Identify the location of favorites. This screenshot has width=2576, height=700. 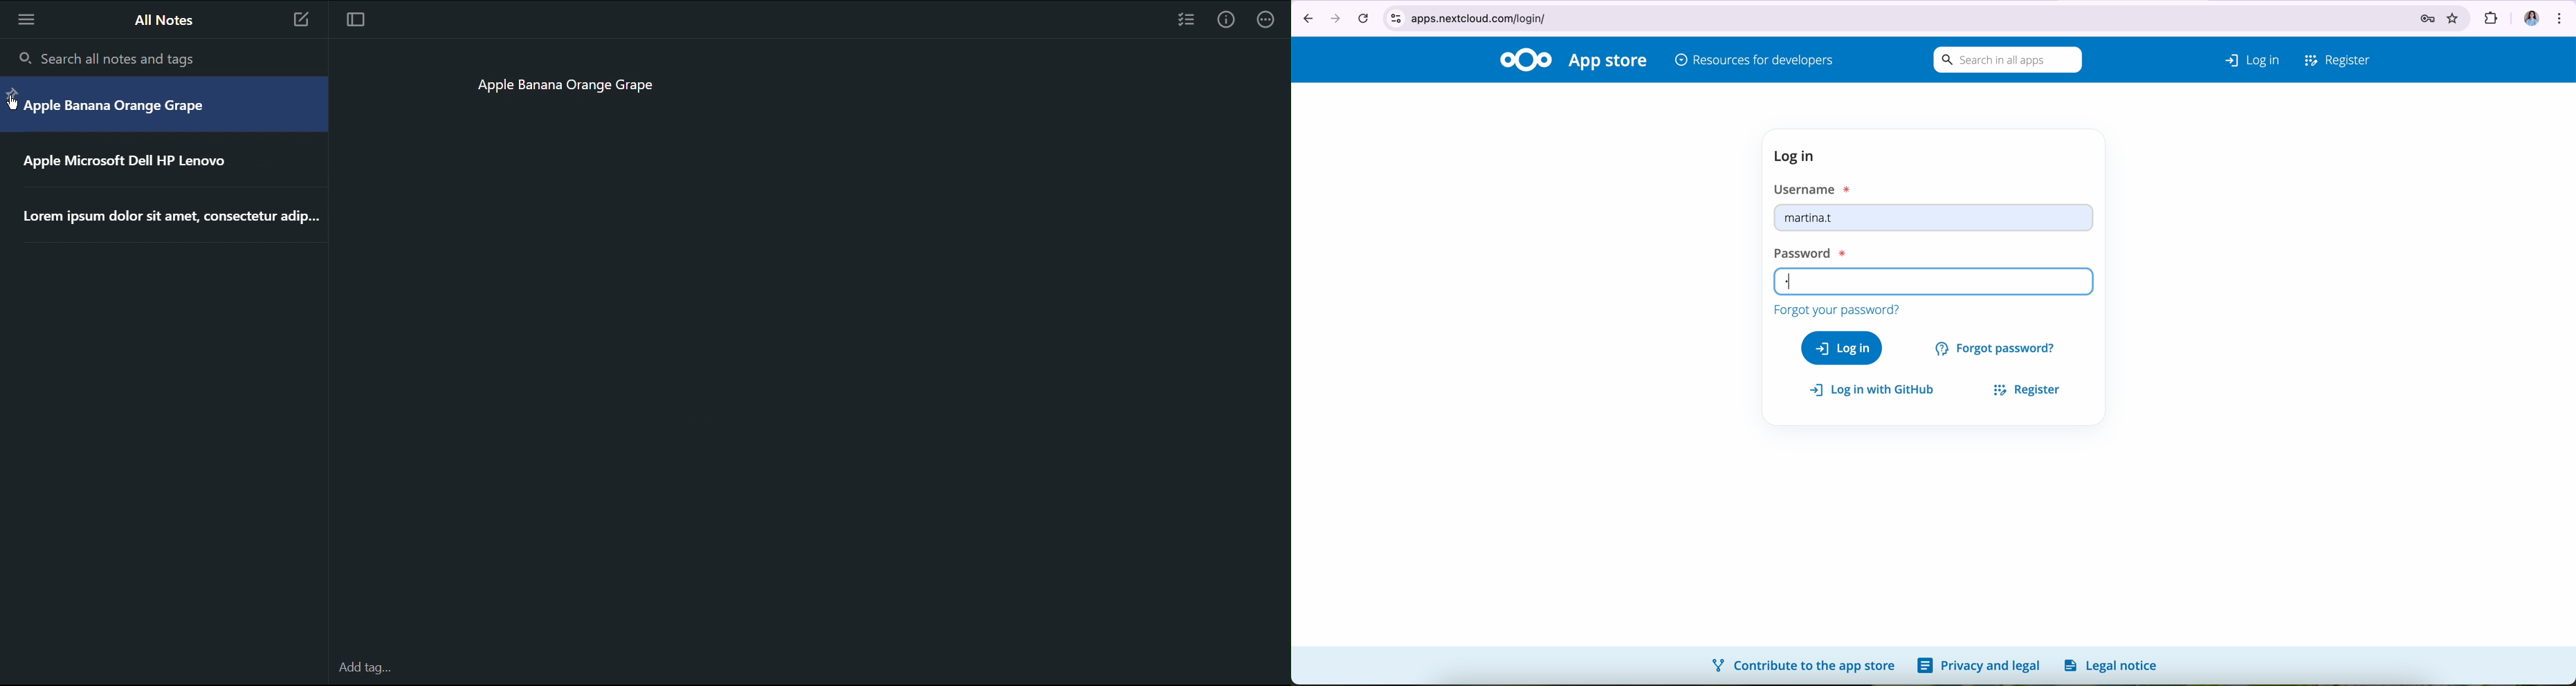
(2456, 16).